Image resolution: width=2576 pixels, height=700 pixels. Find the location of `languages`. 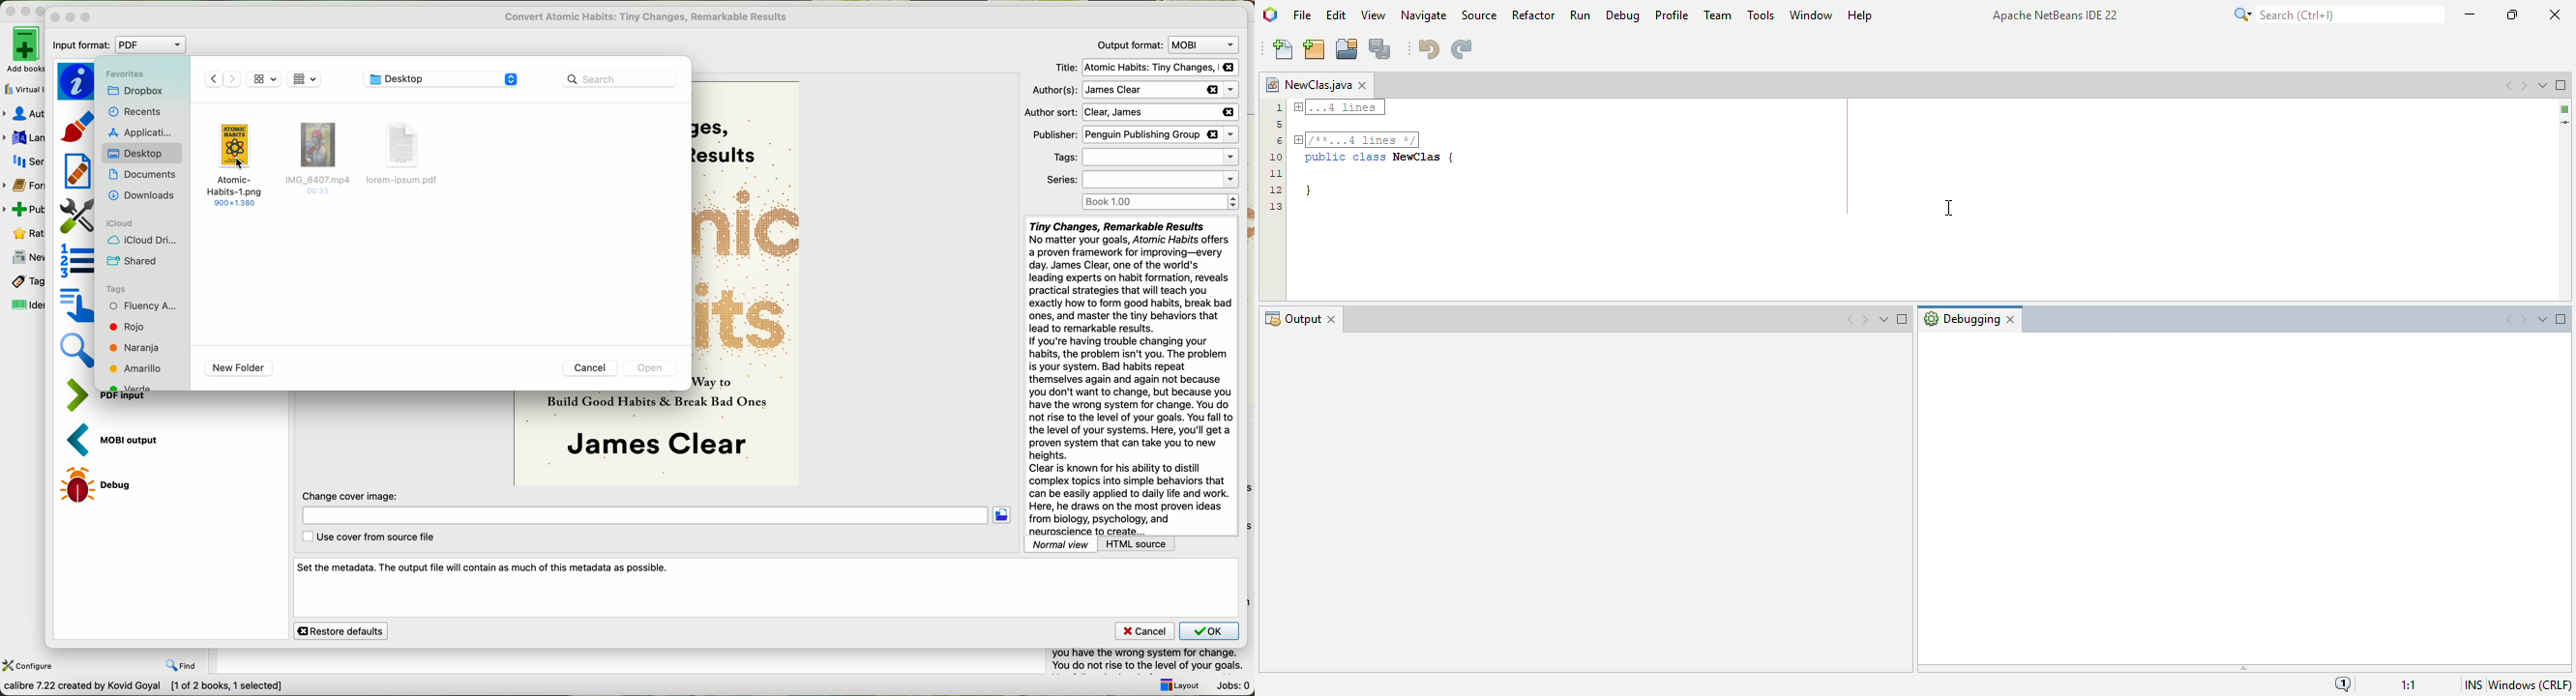

languages is located at coordinates (22, 139).